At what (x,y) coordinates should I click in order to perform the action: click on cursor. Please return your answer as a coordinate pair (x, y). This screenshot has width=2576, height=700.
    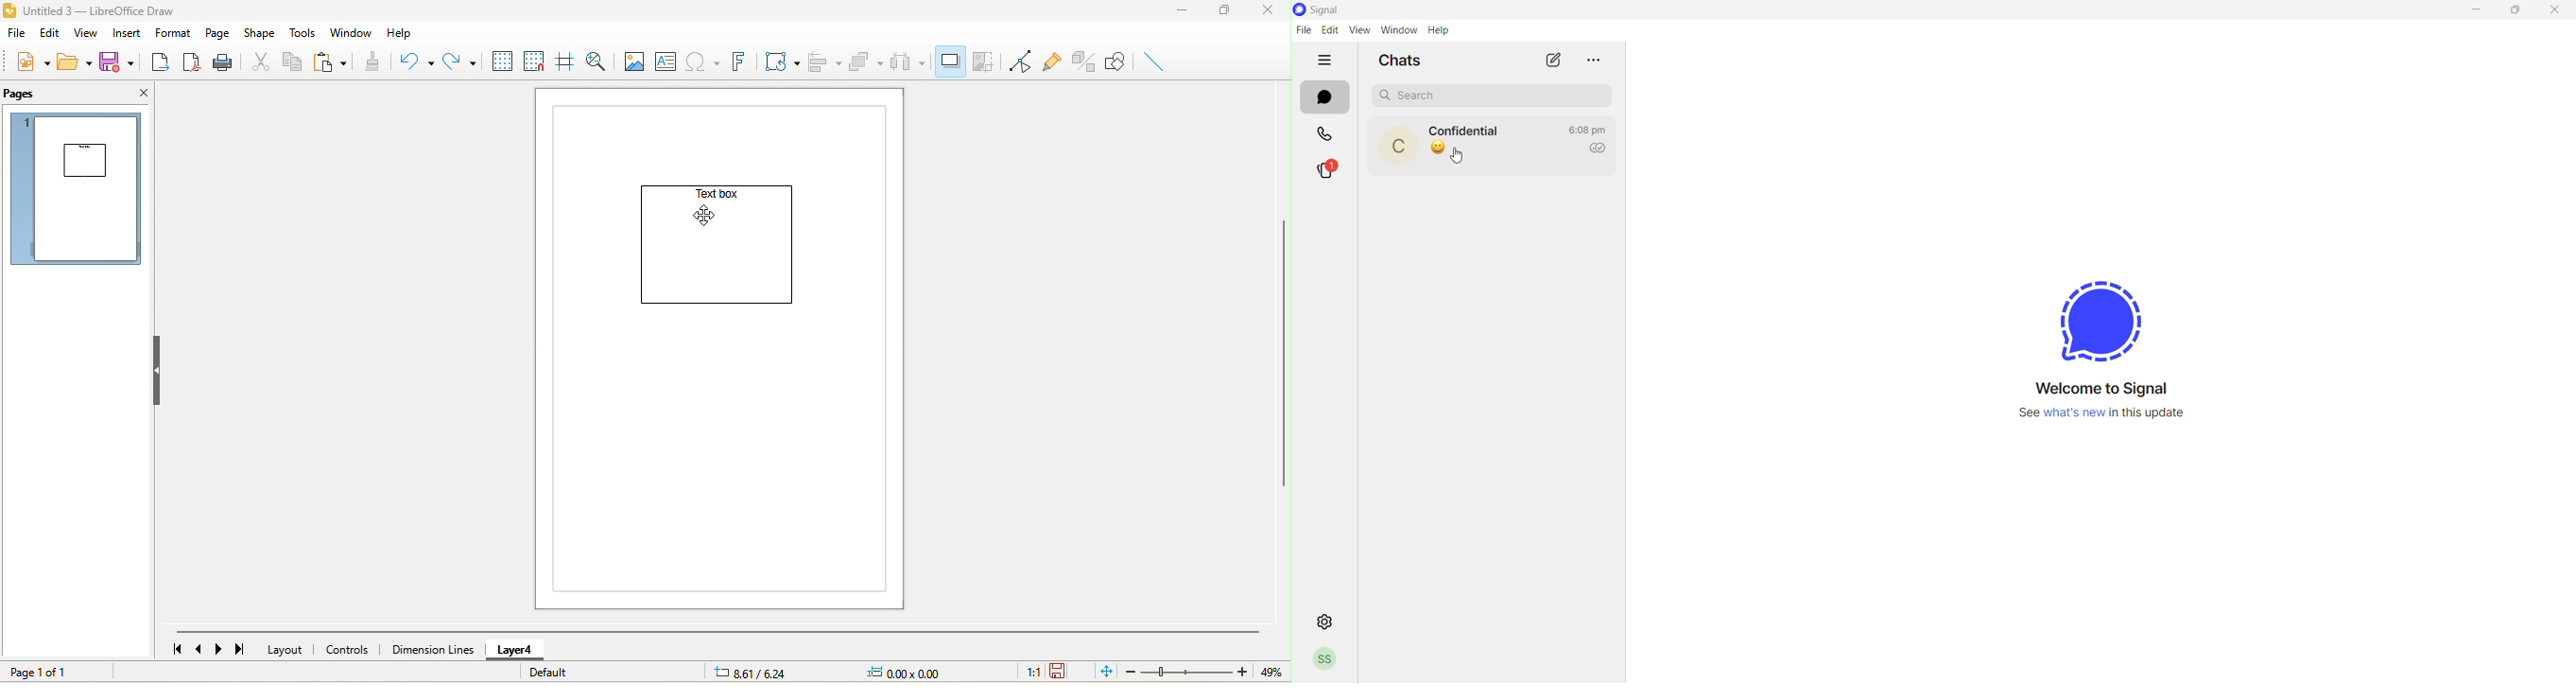
    Looking at the image, I should click on (1463, 159).